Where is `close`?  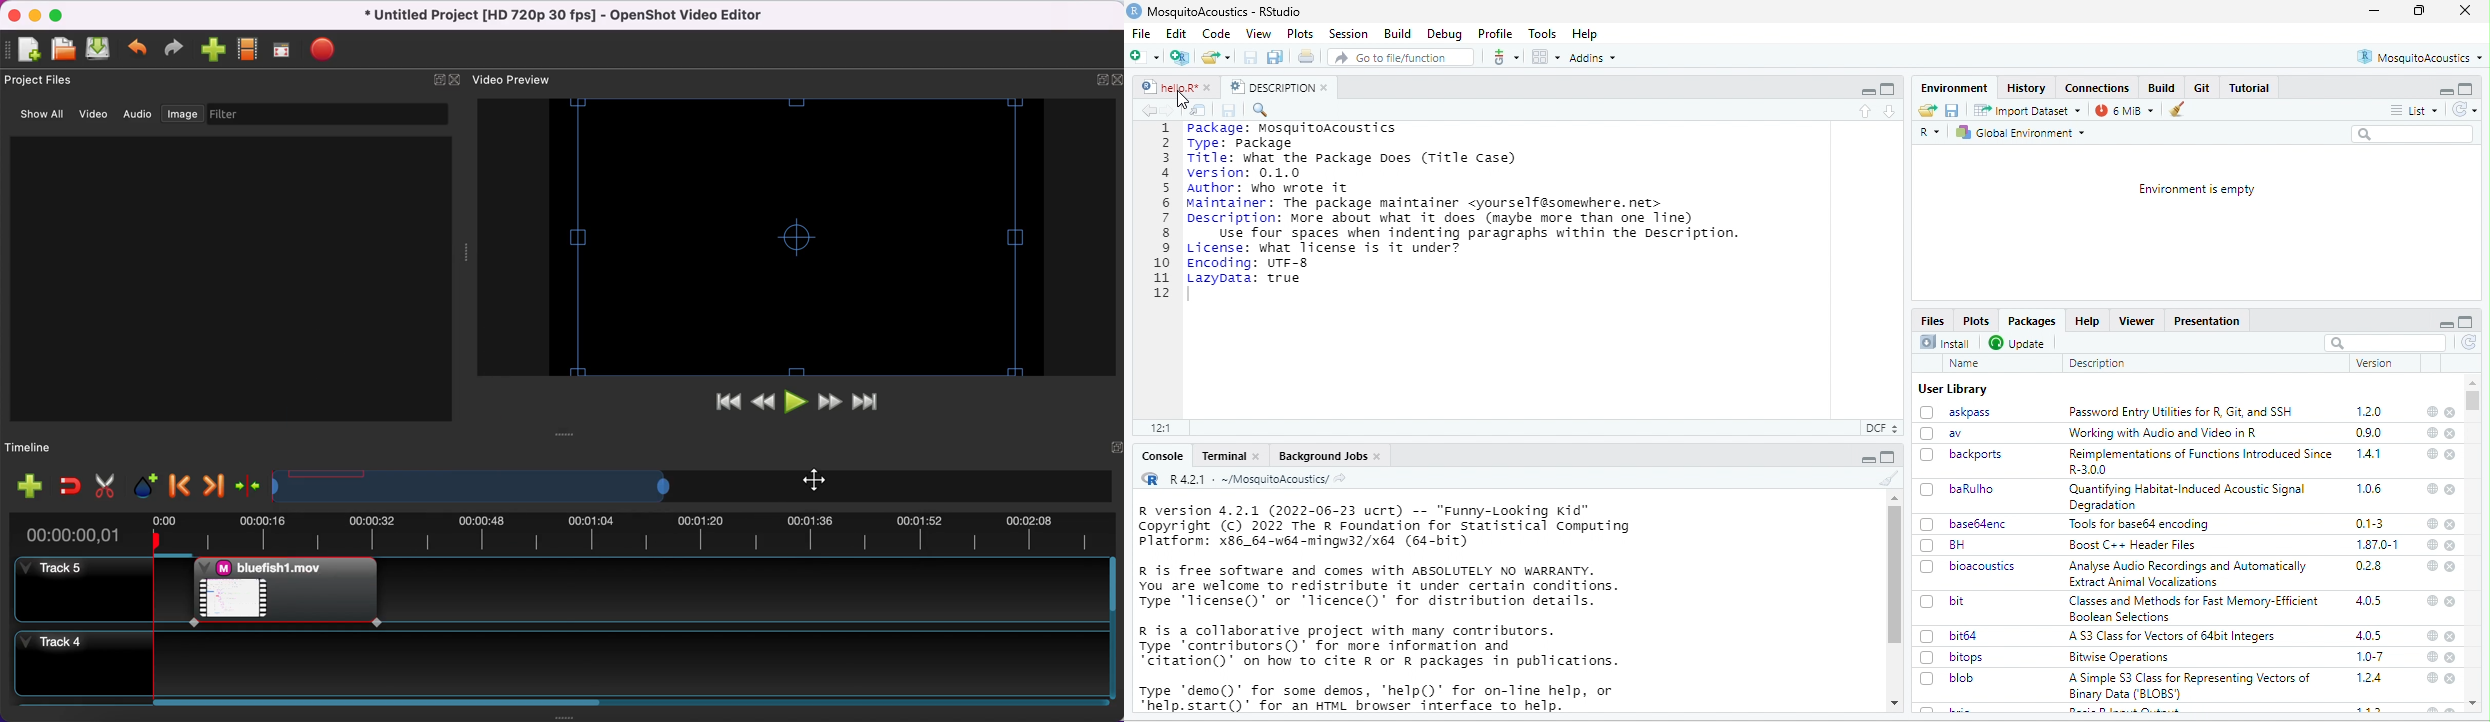
close is located at coordinates (2451, 659).